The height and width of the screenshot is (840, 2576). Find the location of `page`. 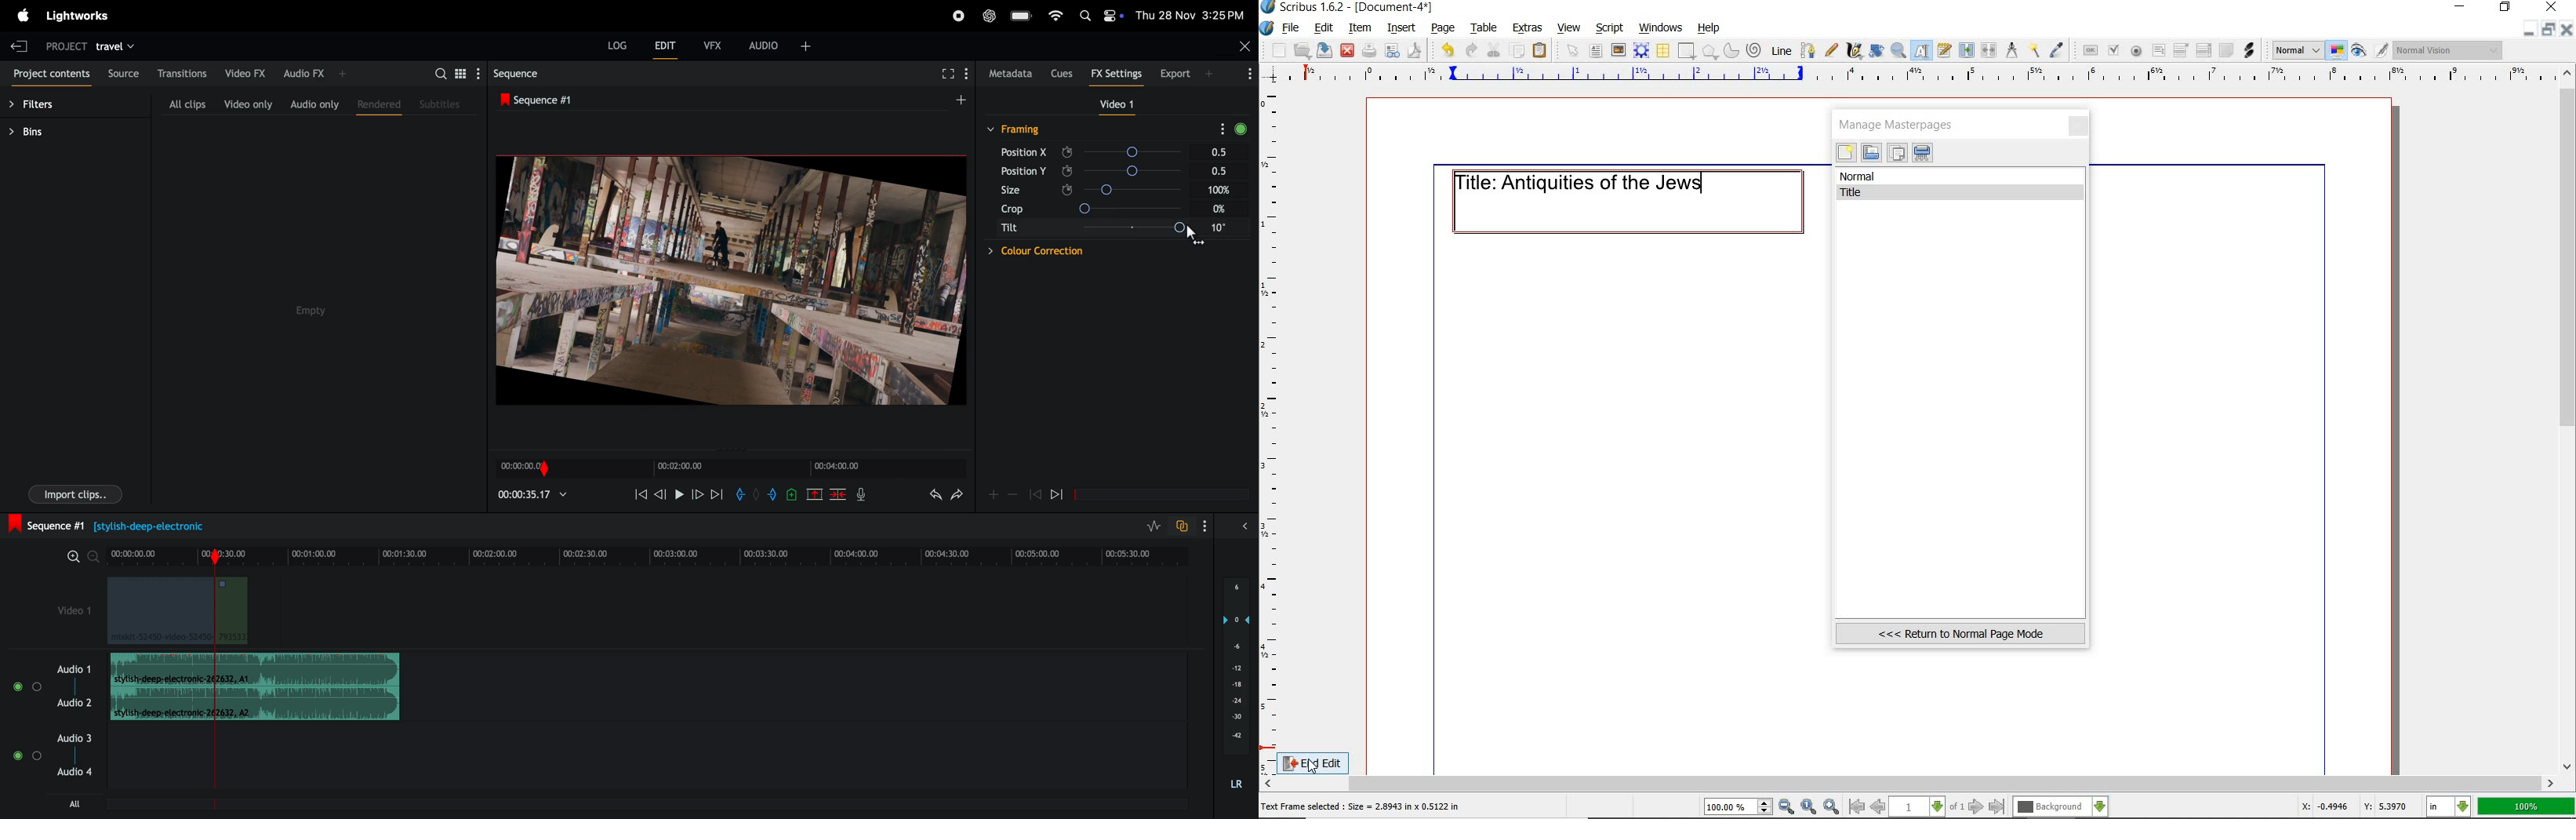

page is located at coordinates (1444, 27).